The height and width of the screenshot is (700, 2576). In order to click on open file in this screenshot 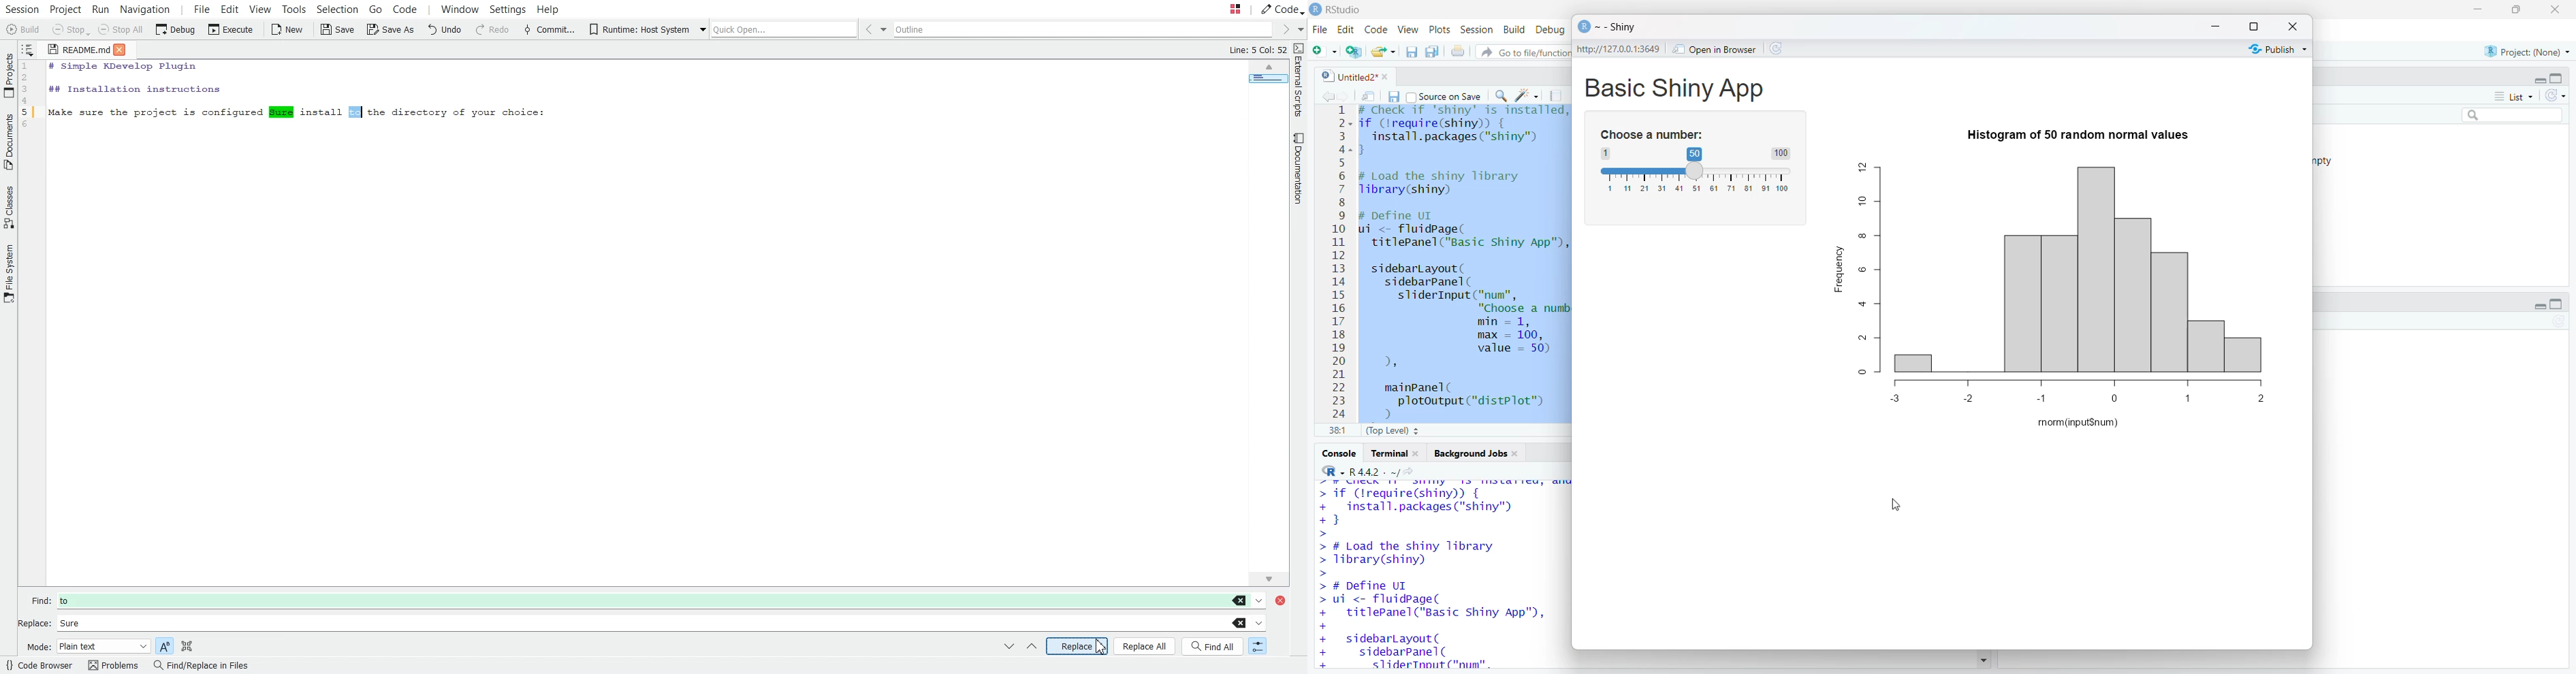, I will do `click(1385, 52)`.